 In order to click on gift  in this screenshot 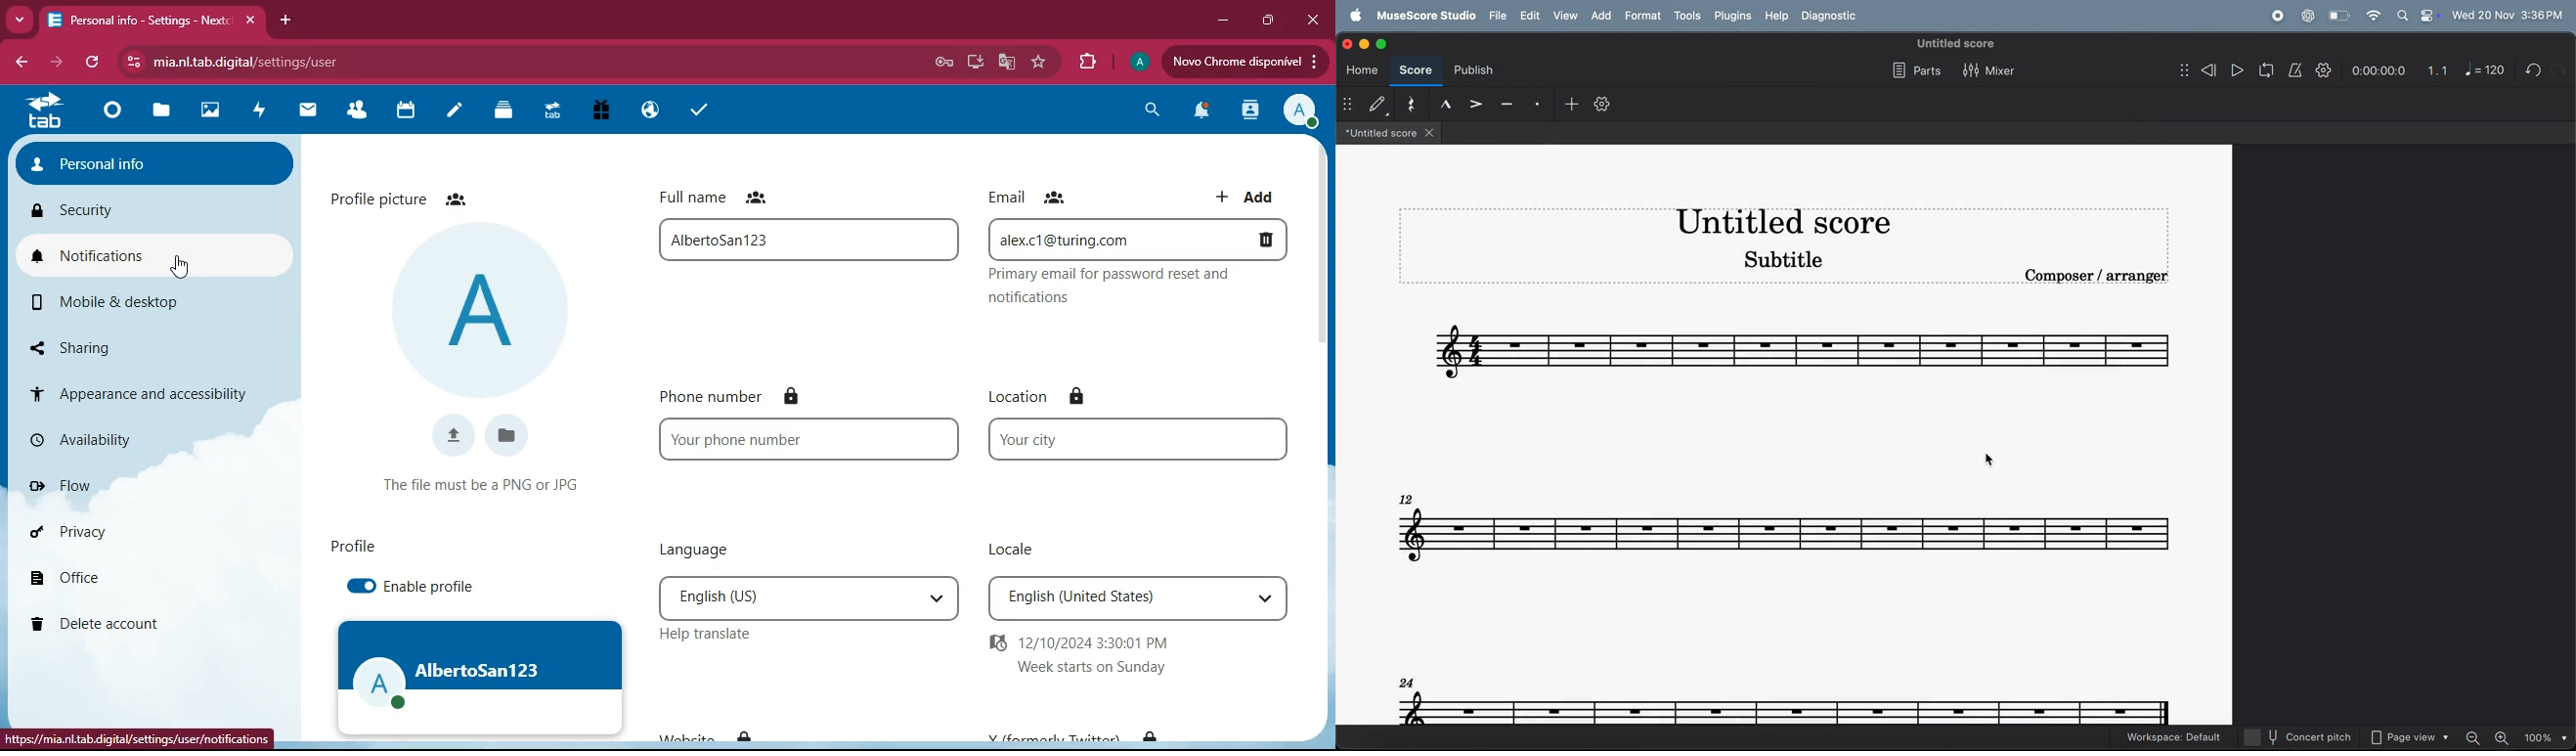, I will do `click(608, 111)`.